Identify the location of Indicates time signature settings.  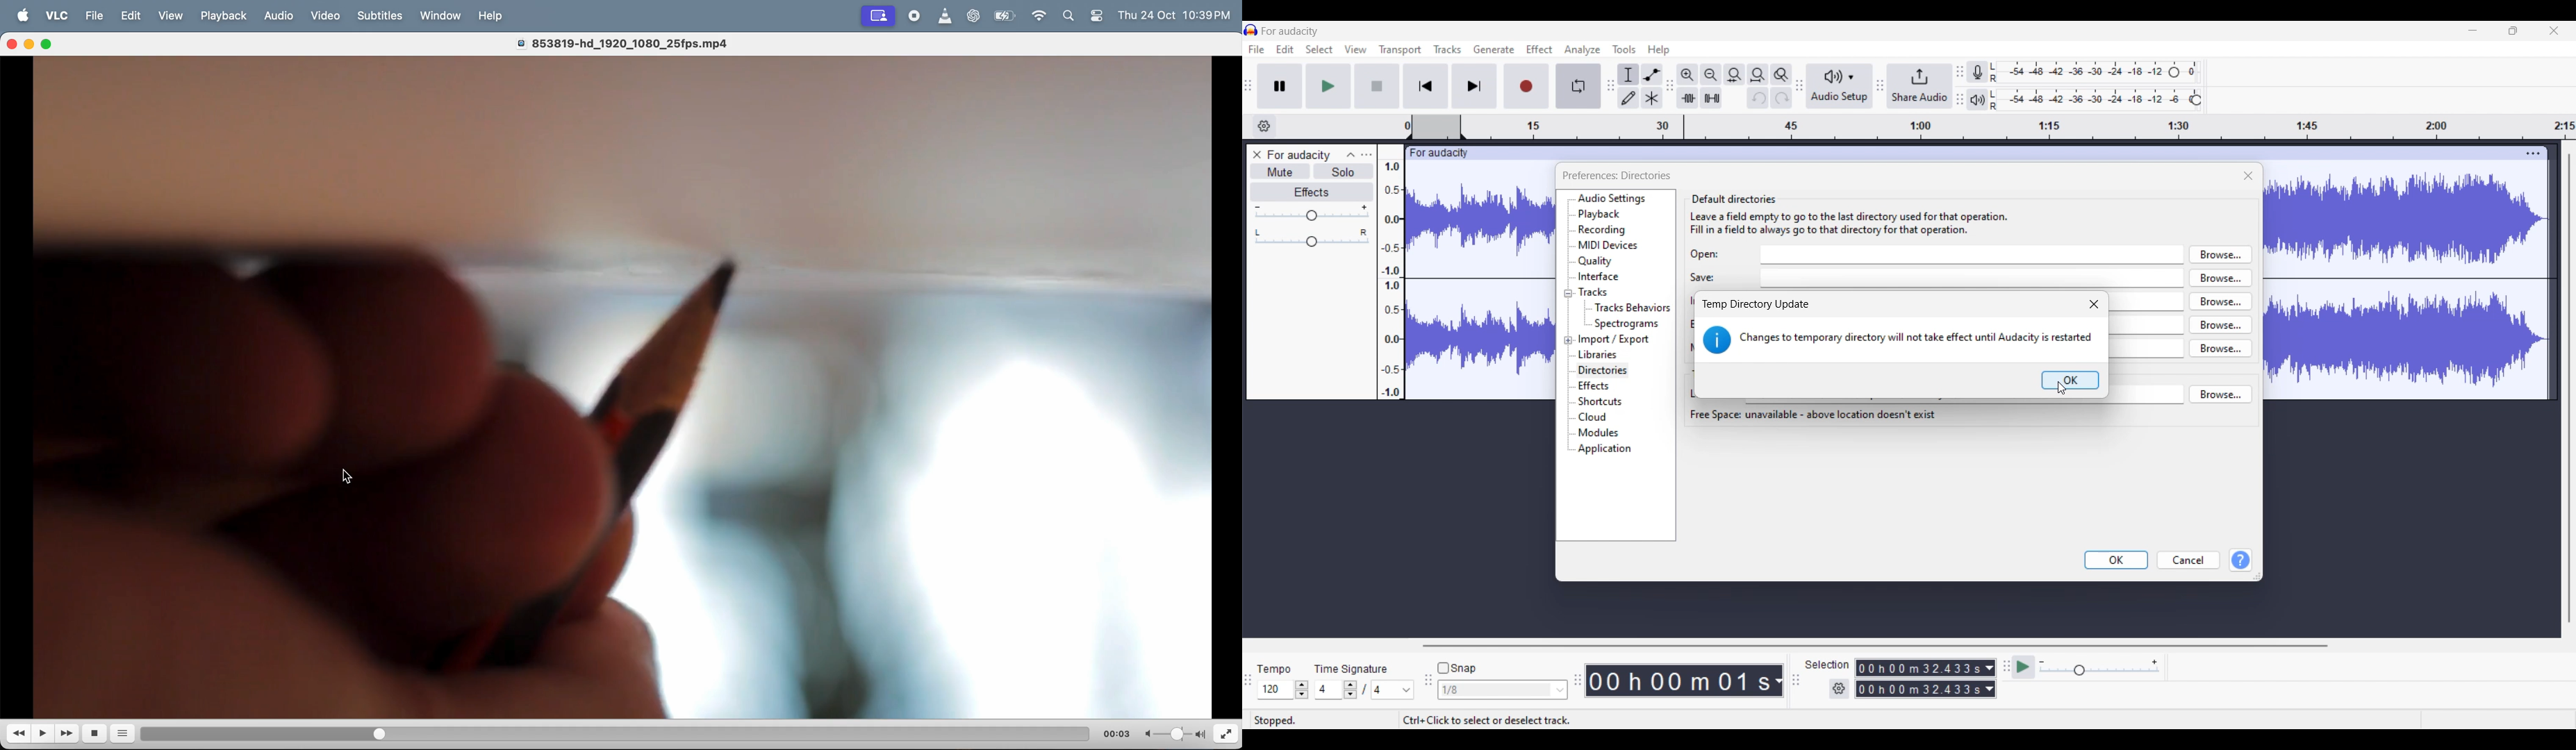
(1351, 669).